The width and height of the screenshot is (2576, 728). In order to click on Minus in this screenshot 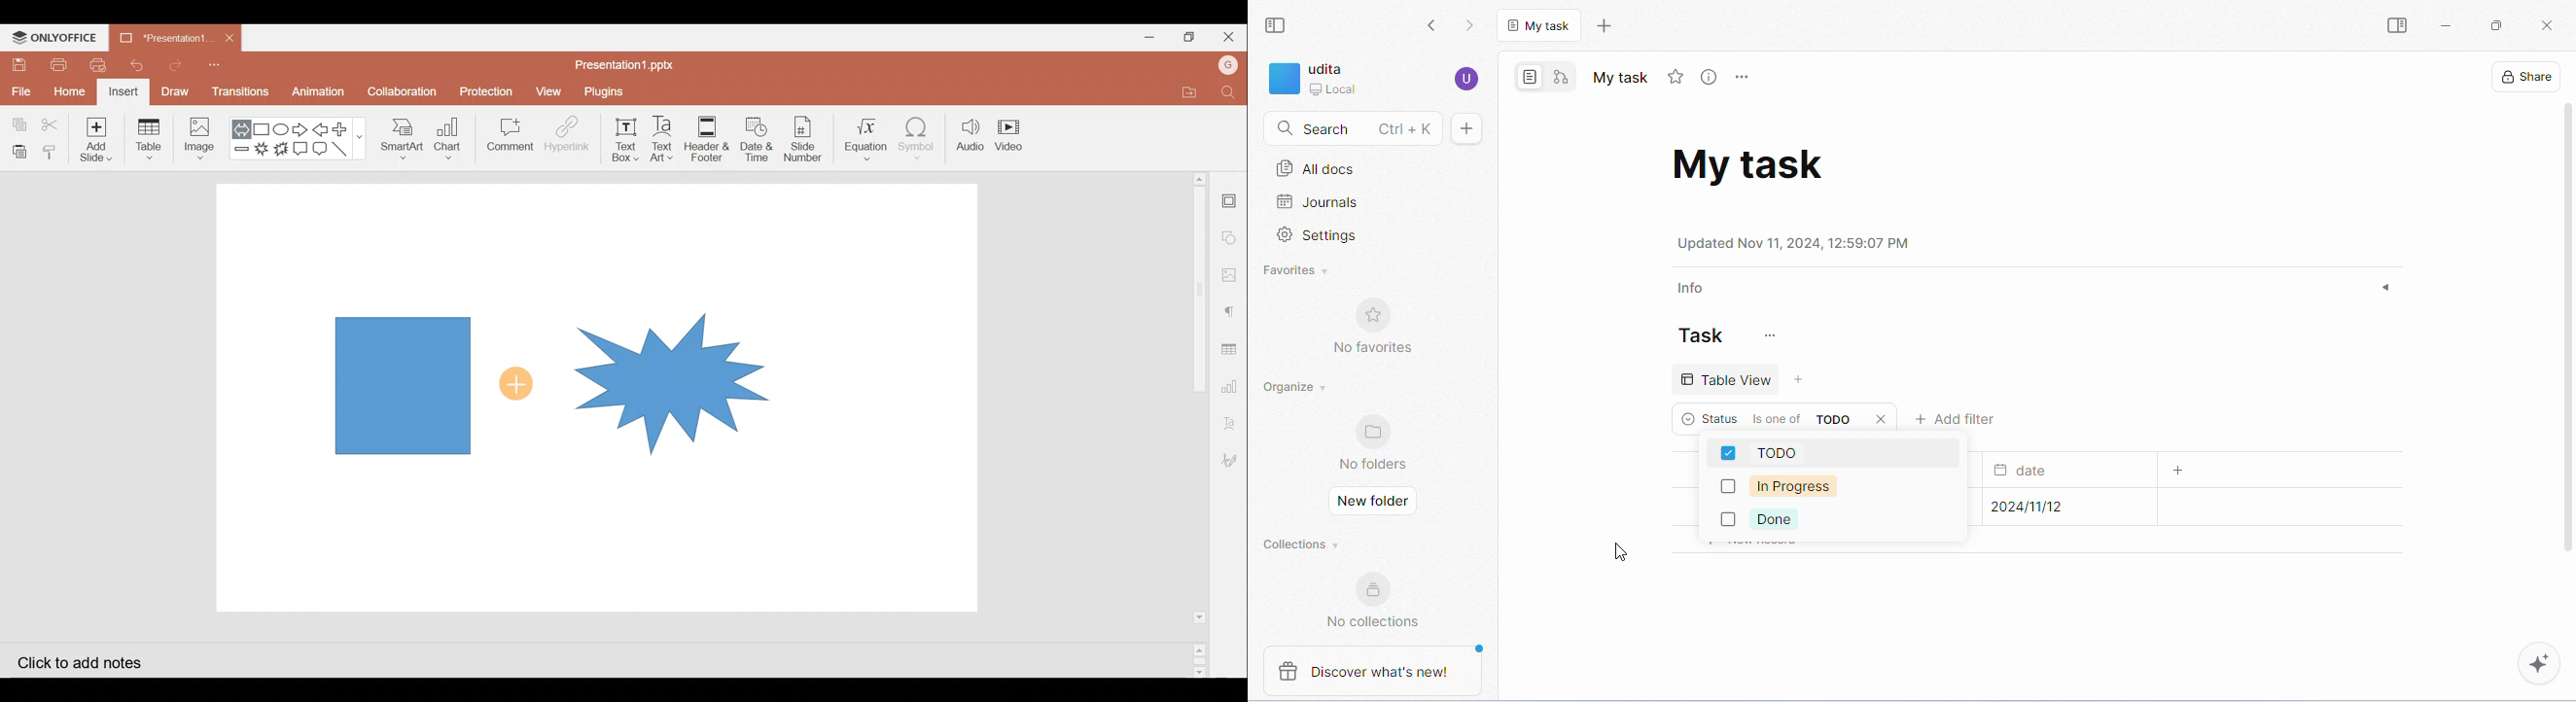, I will do `click(239, 151)`.